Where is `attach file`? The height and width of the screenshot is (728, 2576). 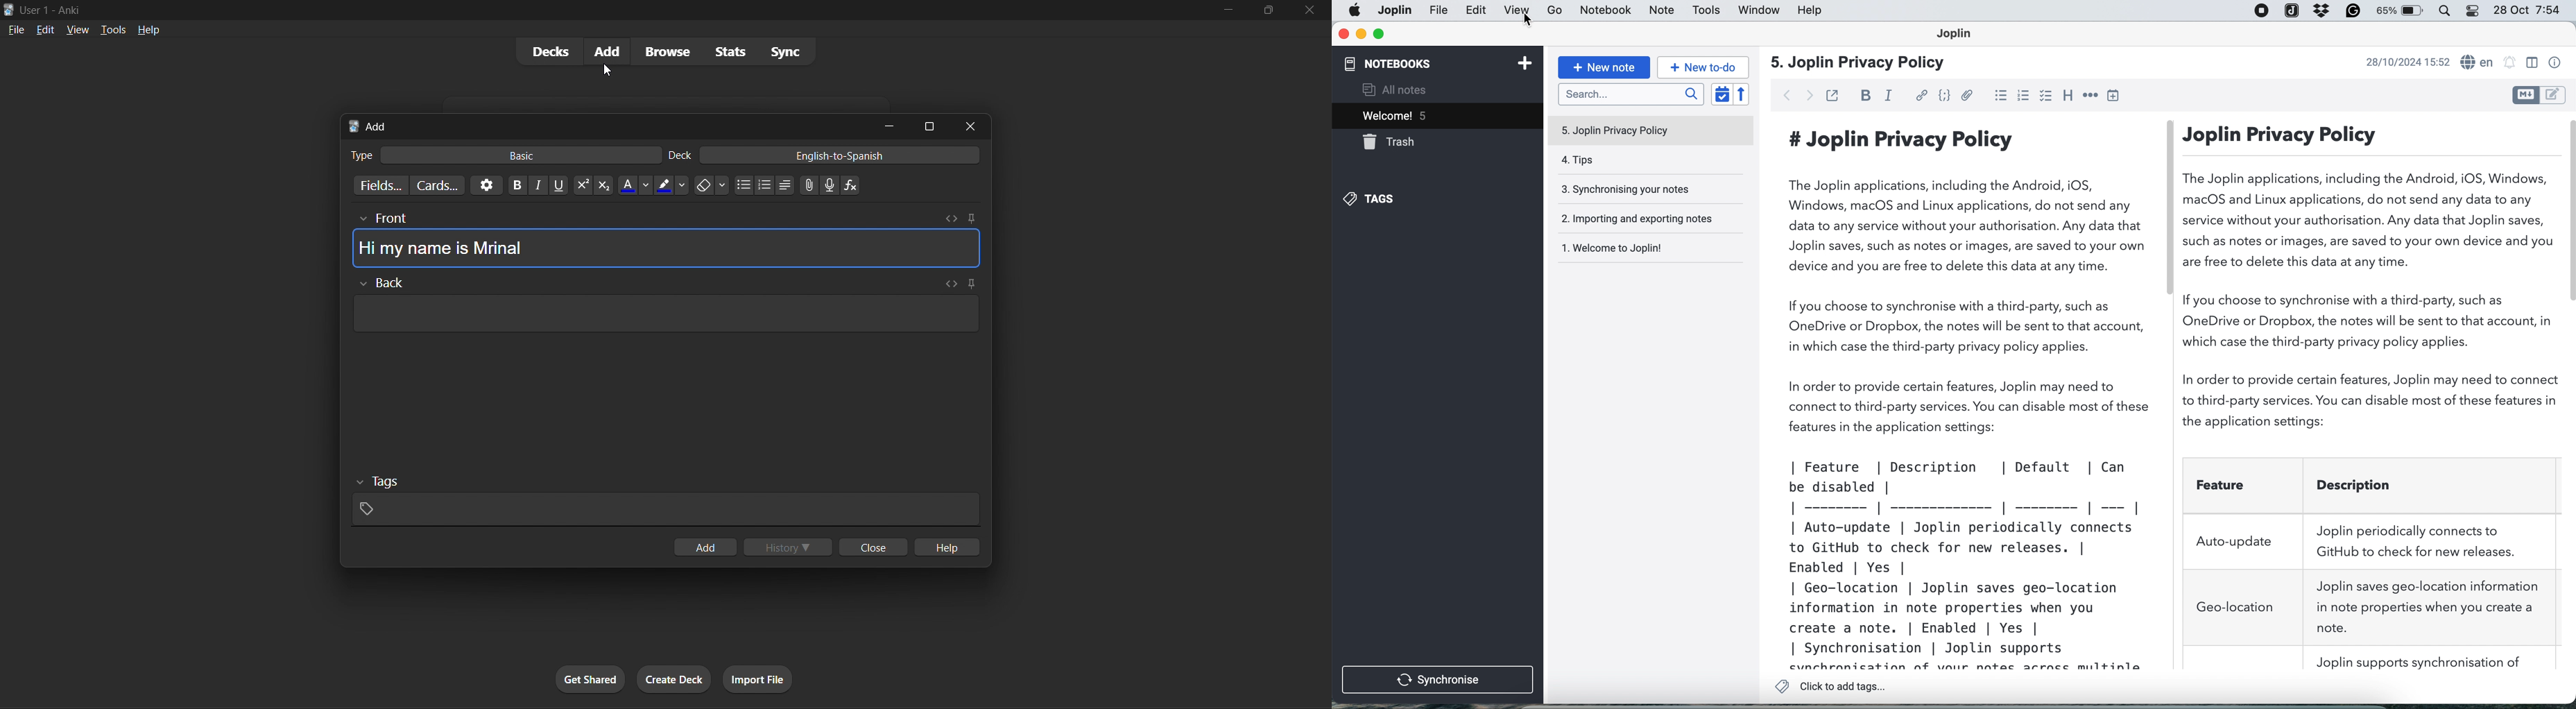
attach file is located at coordinates (1969, 96).